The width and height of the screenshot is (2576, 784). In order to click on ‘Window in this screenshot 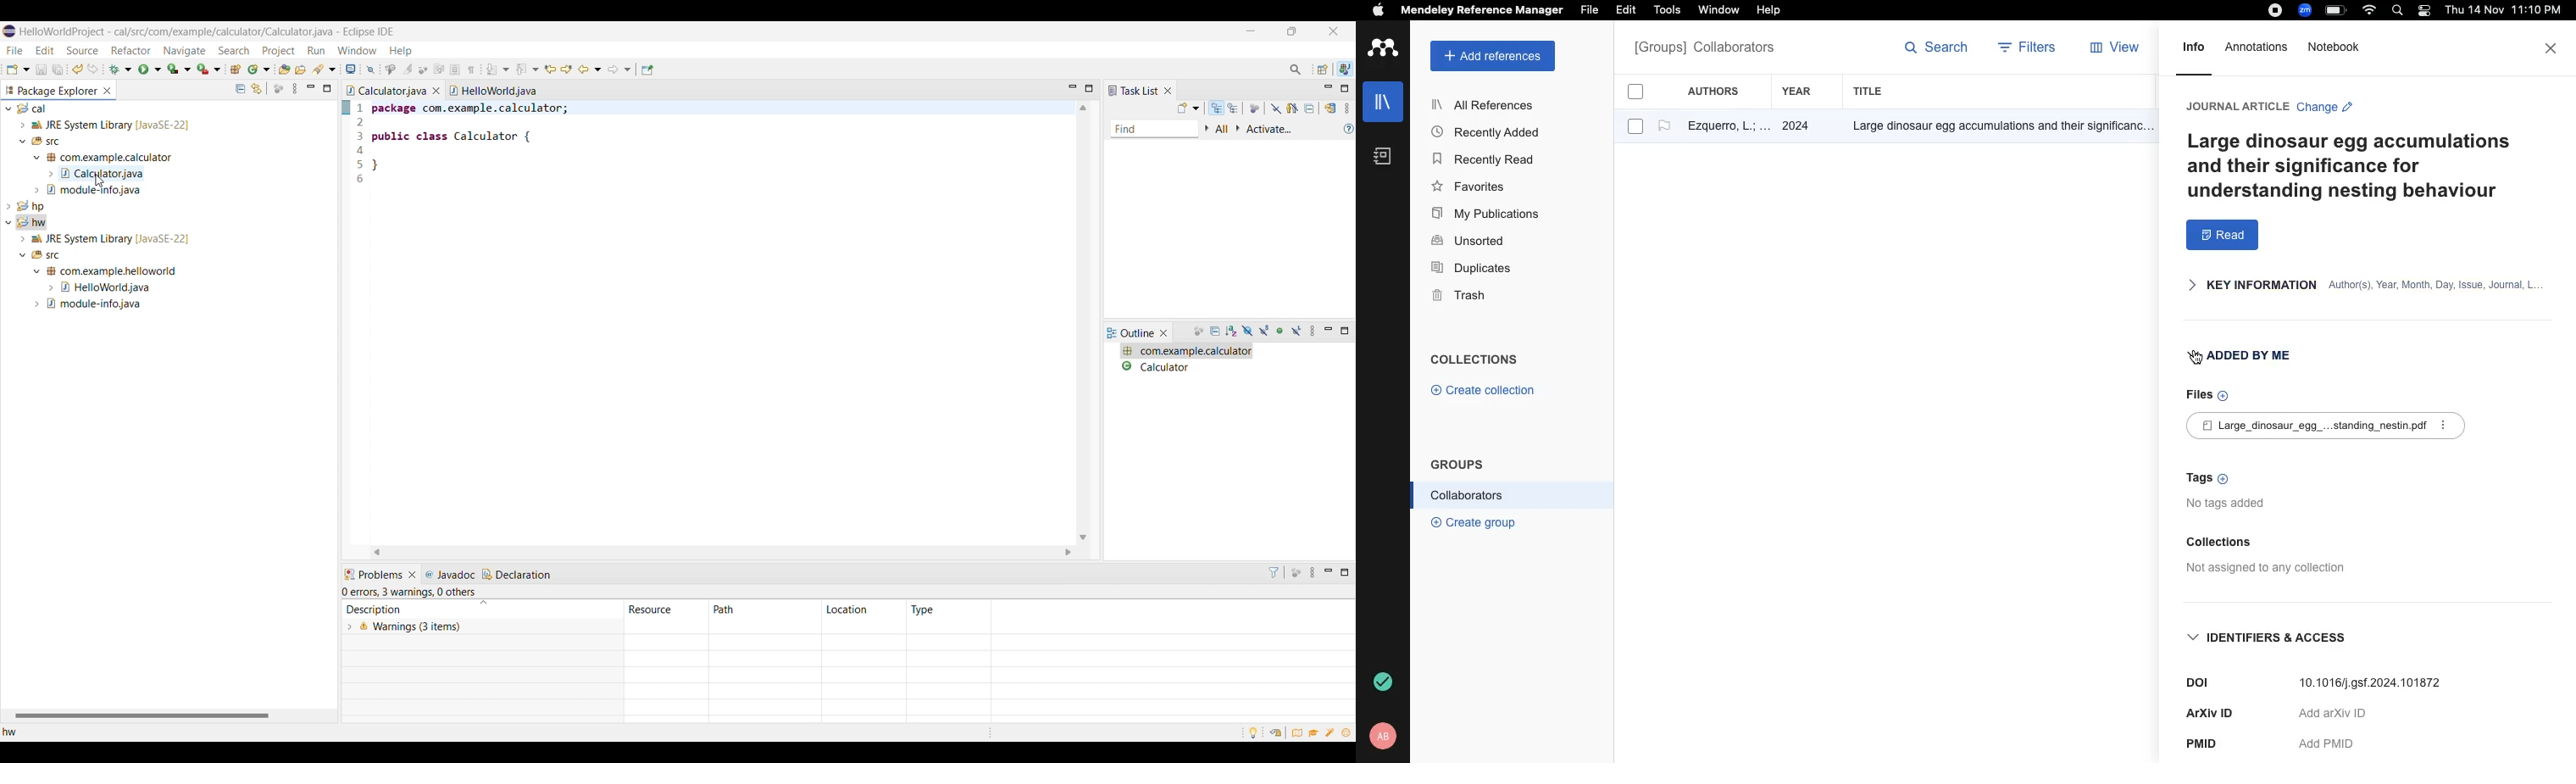, I will do `click(1720, 12)`.